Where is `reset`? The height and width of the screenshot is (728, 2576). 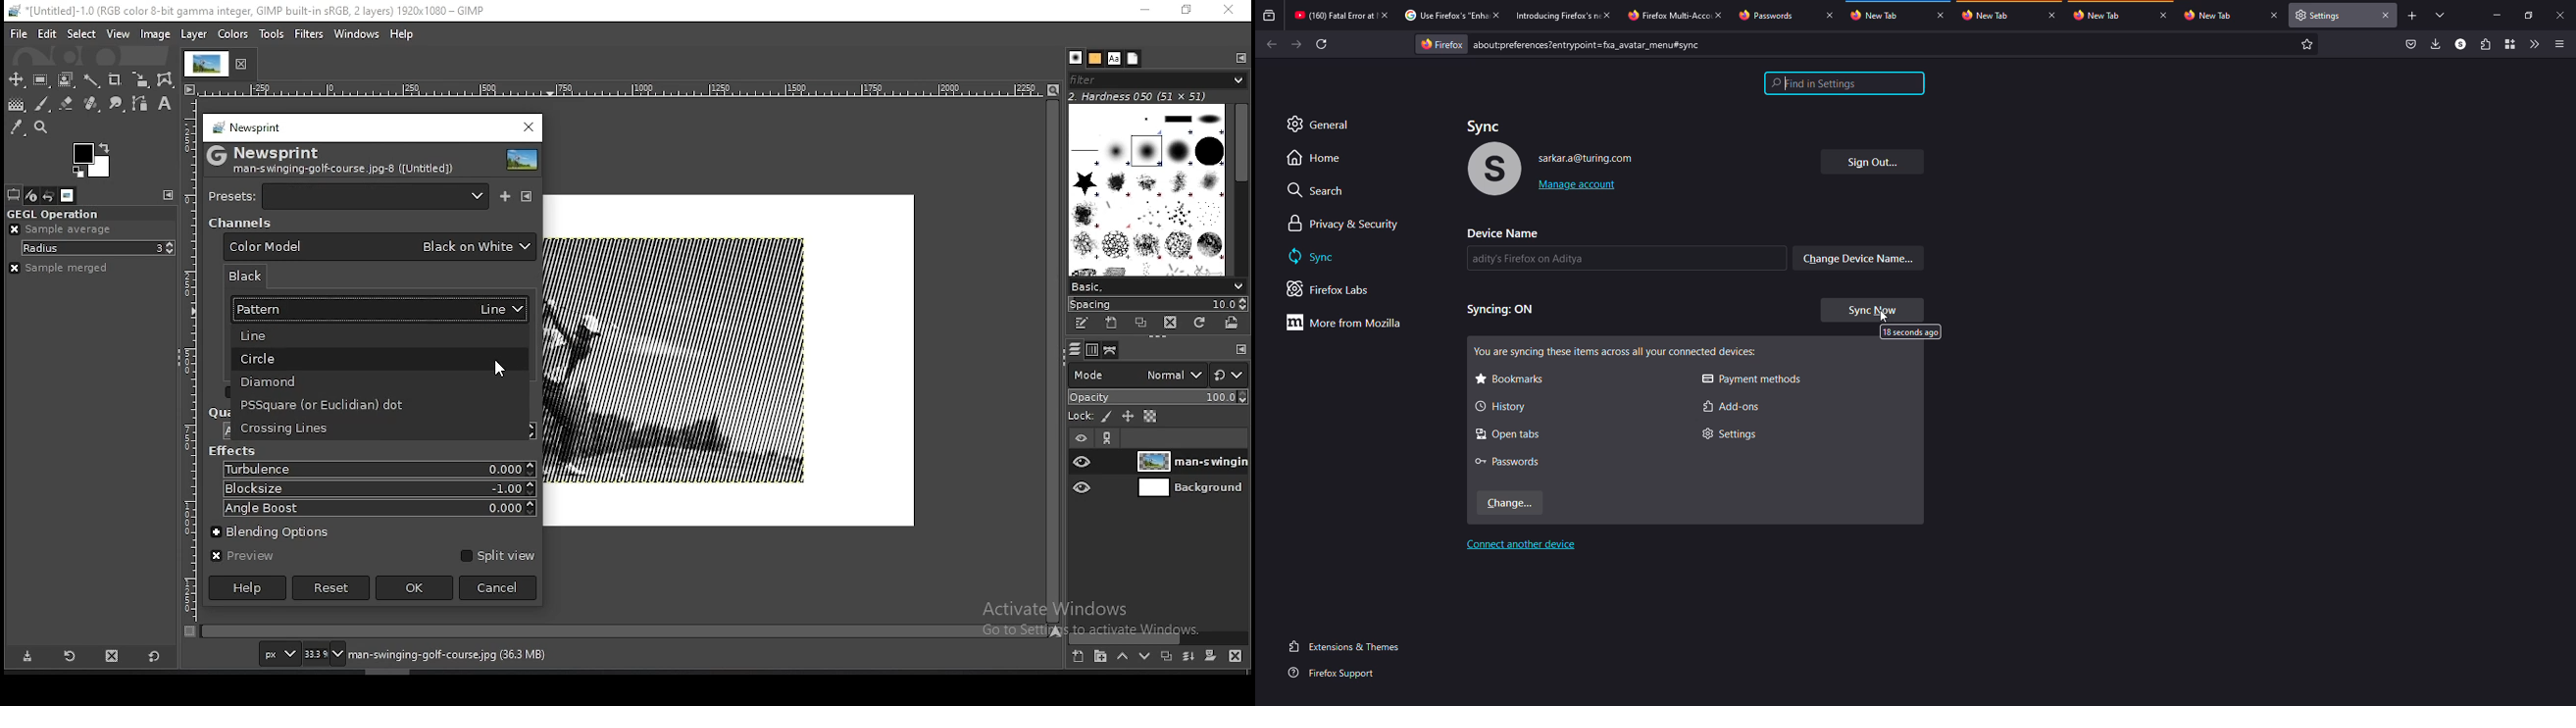
reset is located at coordinates (1231, 371).